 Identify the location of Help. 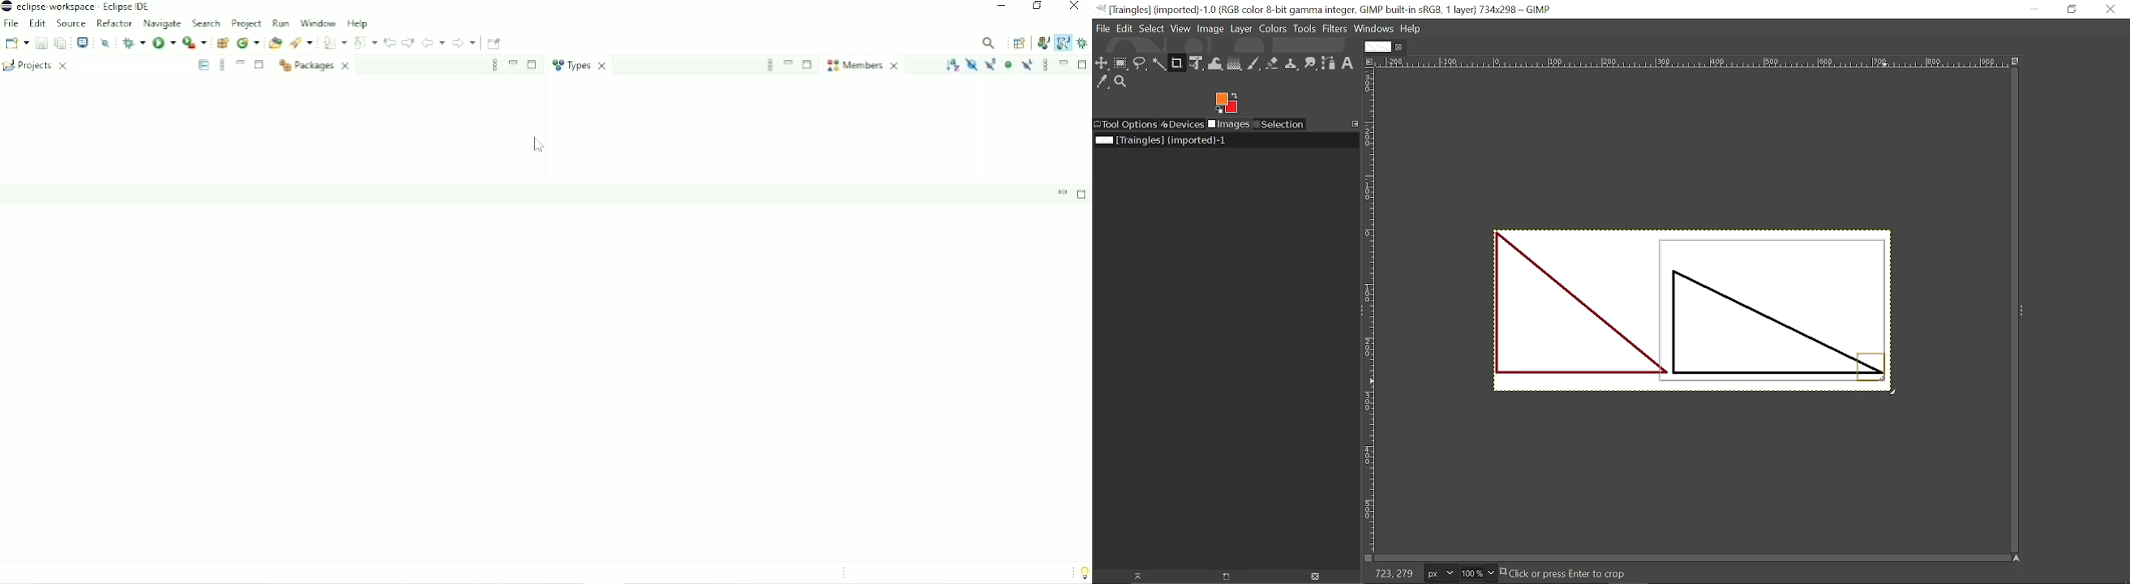
(1410, 28).